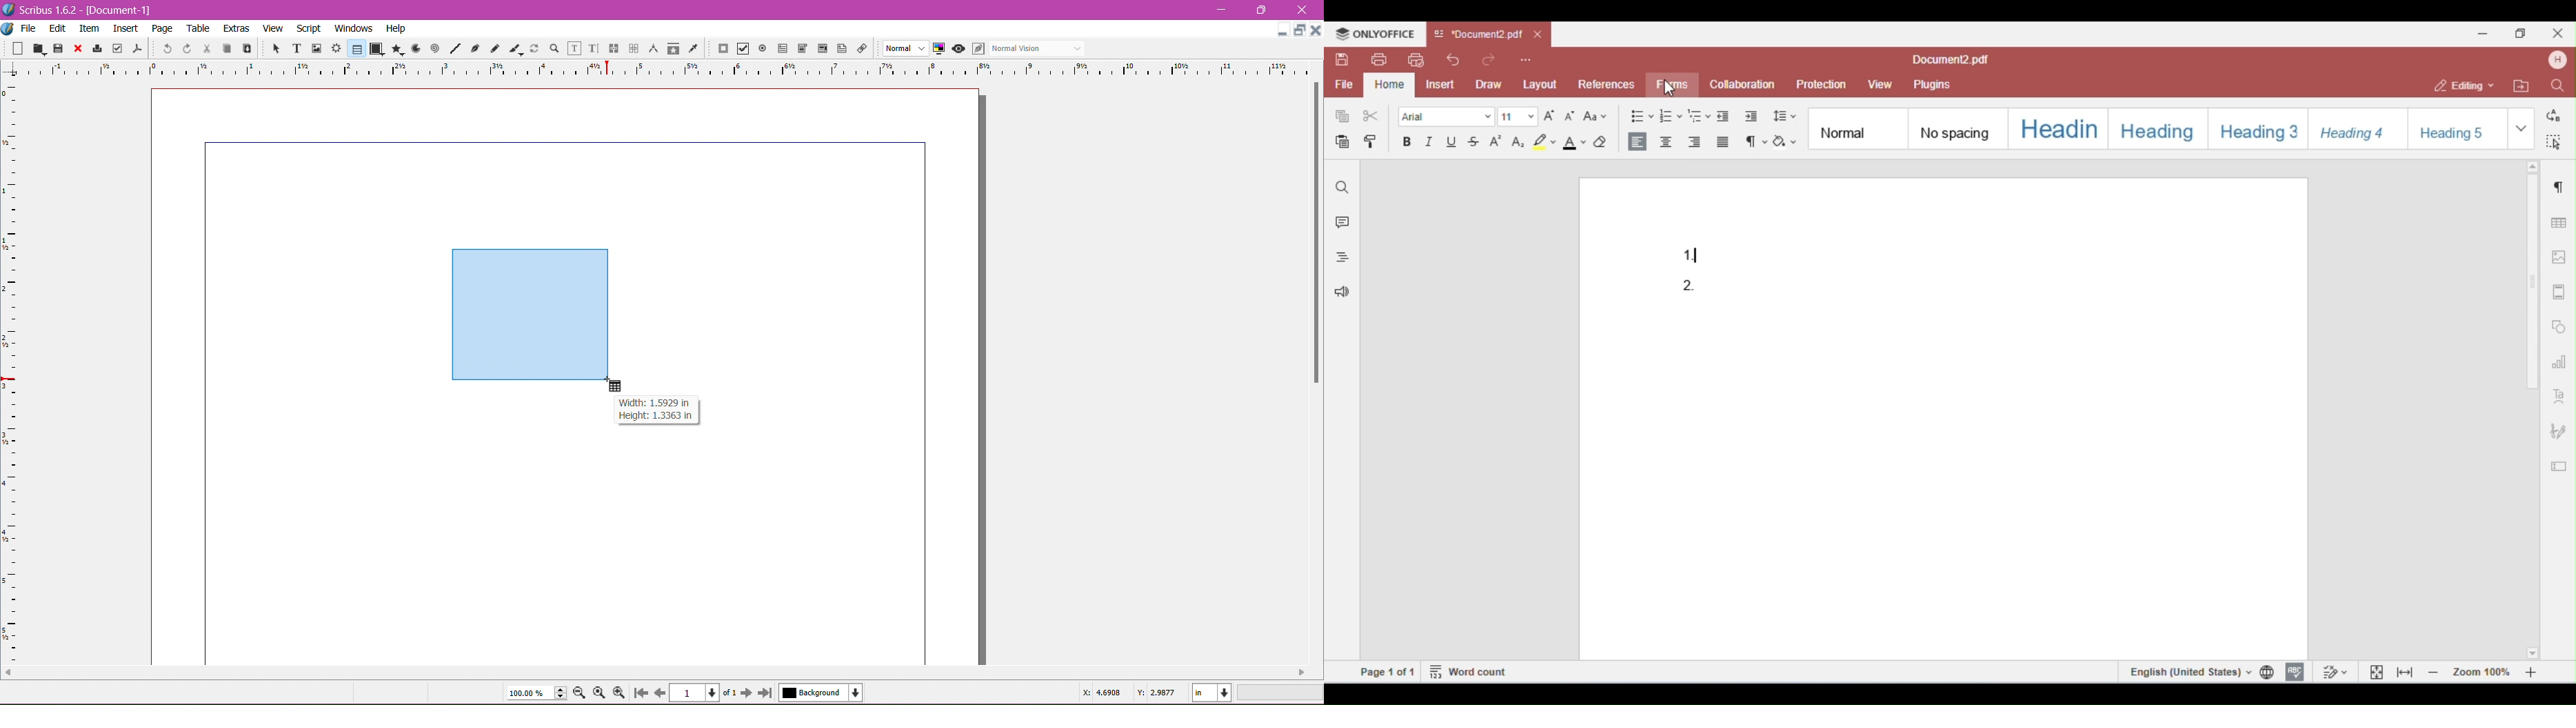 The image size is (2576, 728). Describe the element at coordinates (860, 48) in the screenshot. I see `Link Annotation` at that location.